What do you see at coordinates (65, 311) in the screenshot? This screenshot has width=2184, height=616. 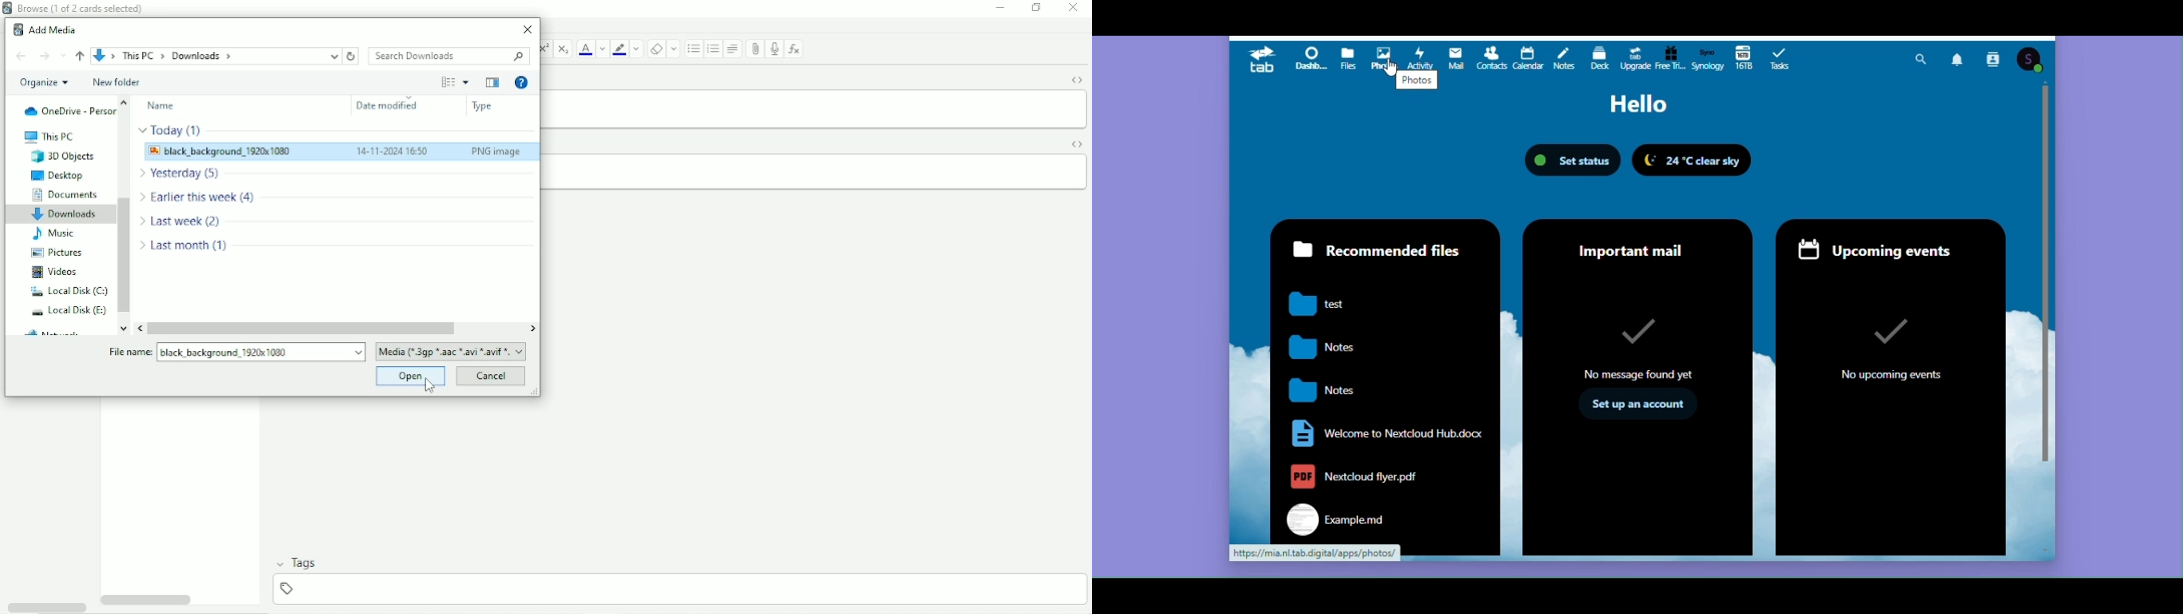 I see `Local Disk (E:)` at bounding box center [65, 311].